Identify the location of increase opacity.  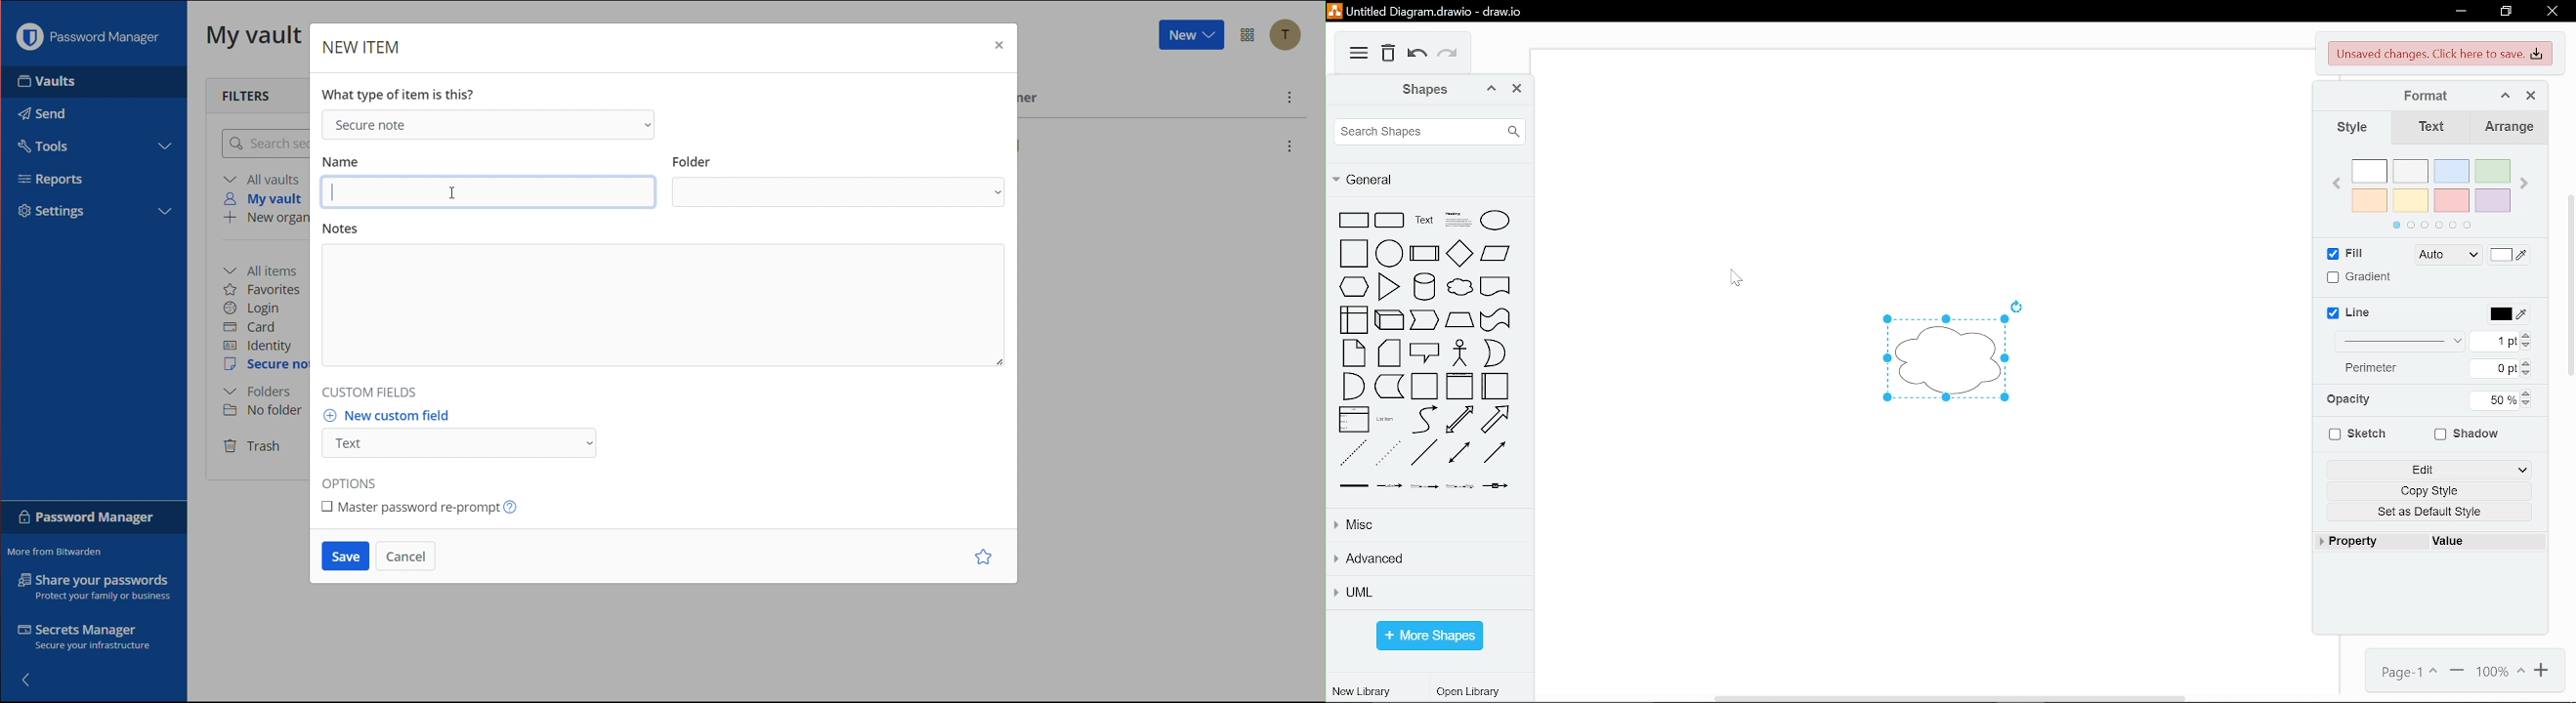
(2529, 393).